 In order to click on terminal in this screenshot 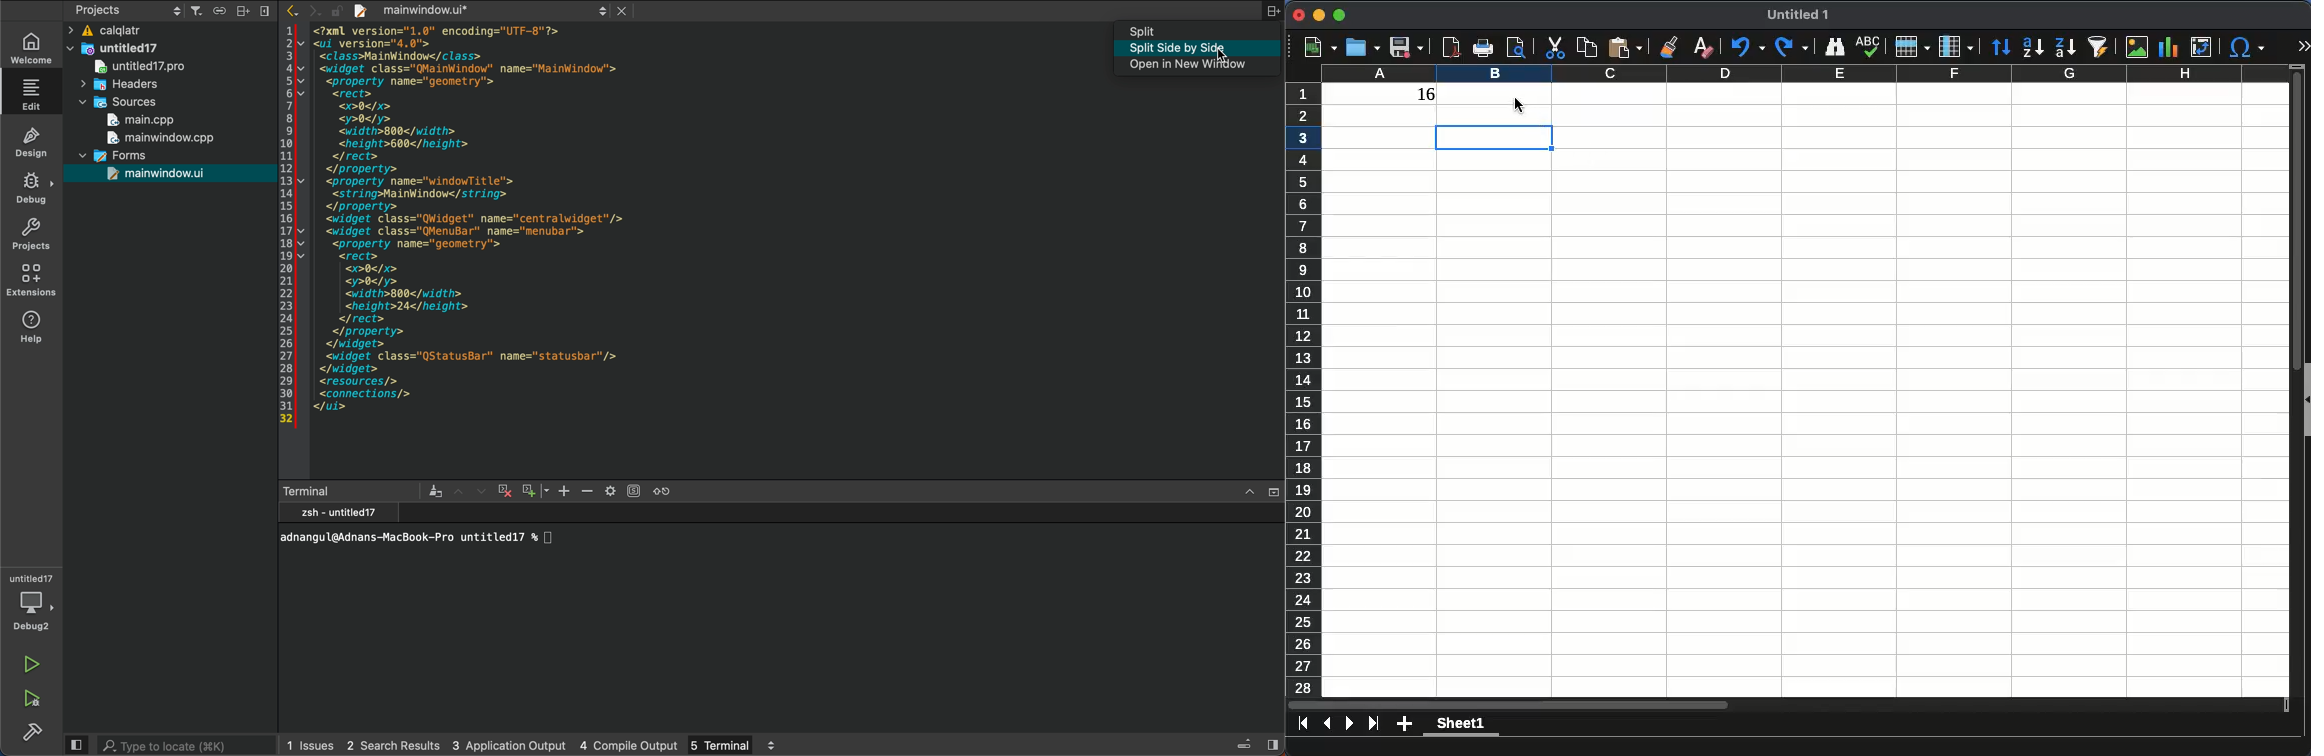, I will do `click(731, 744)`.